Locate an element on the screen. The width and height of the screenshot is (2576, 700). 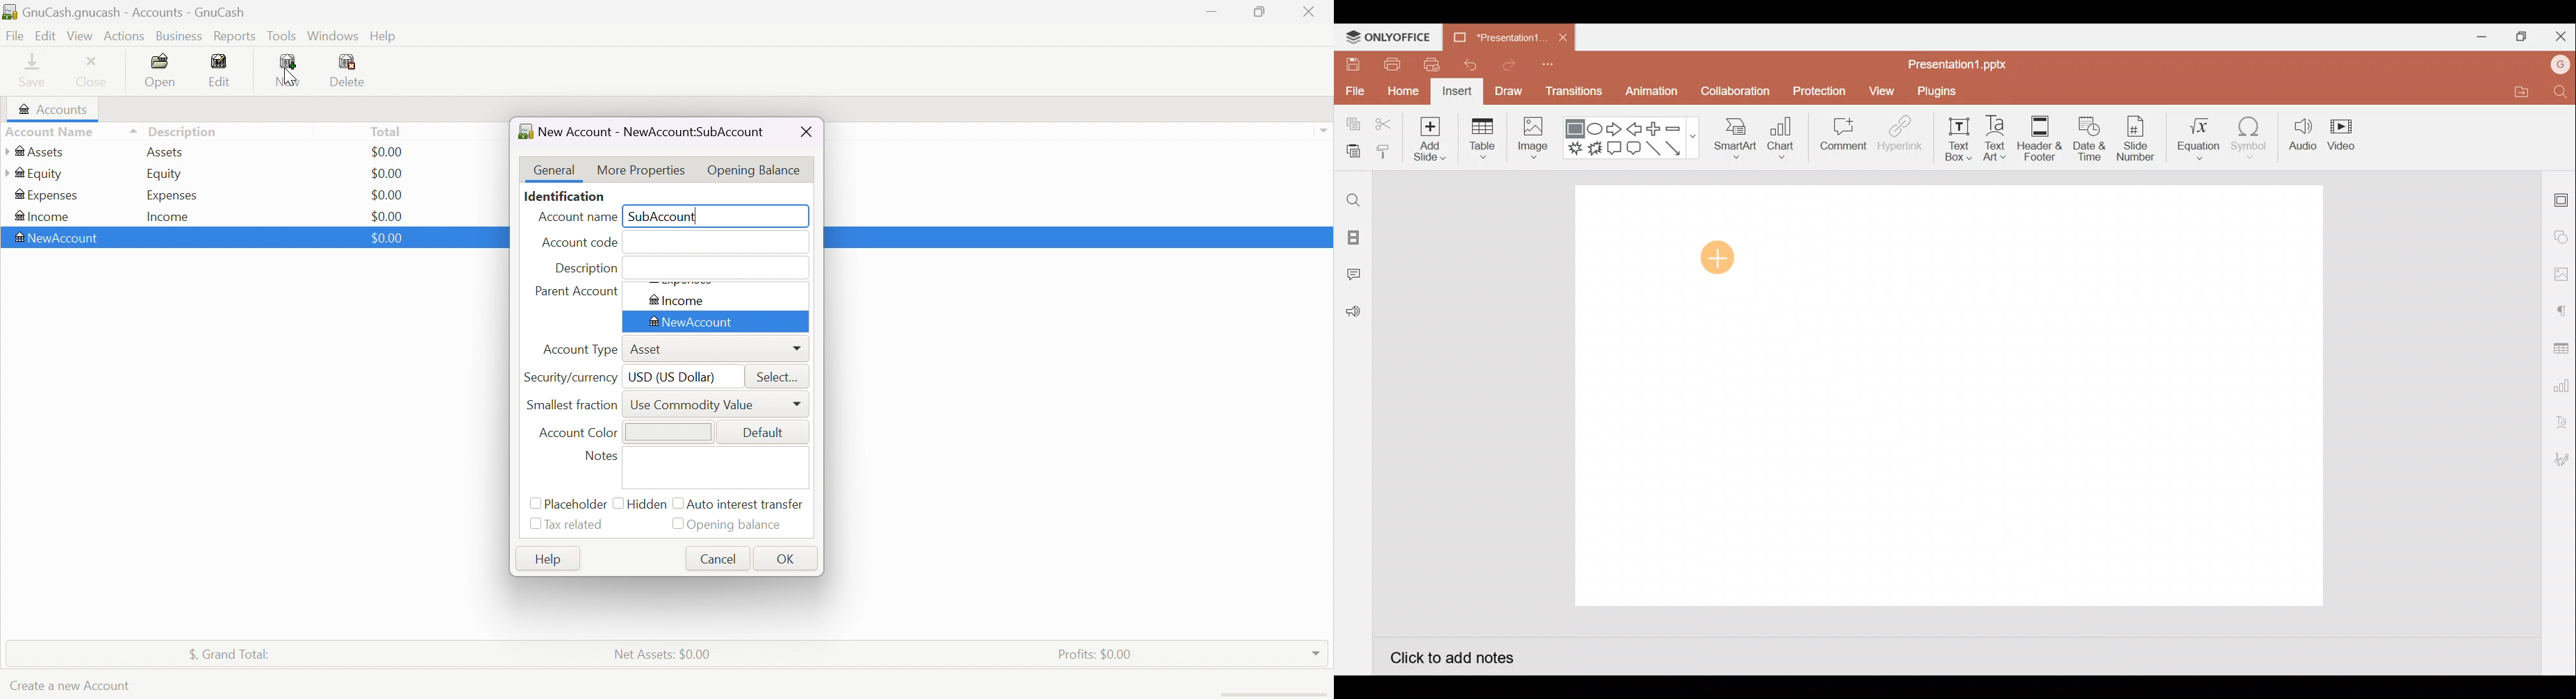
Parent Account is located at coordinates (576, 290).